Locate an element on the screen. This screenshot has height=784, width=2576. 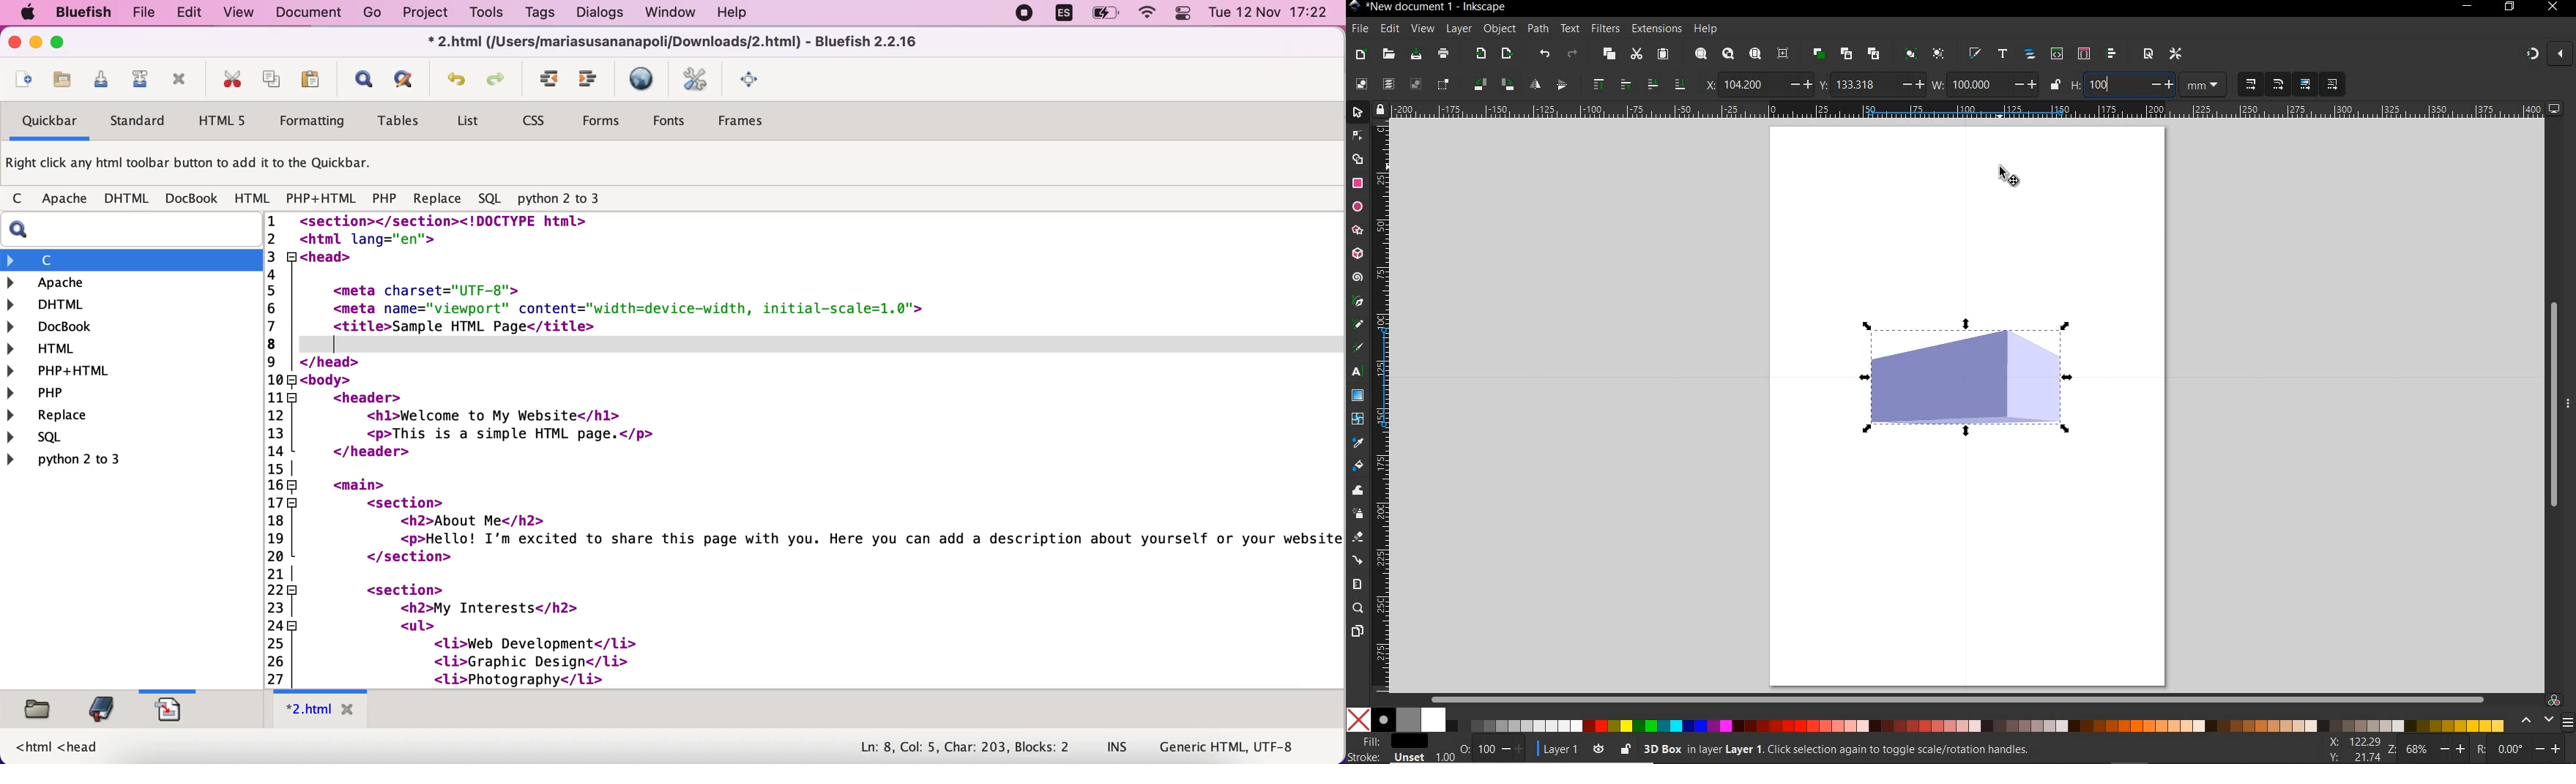
cut is located at coordinates (234, 79).